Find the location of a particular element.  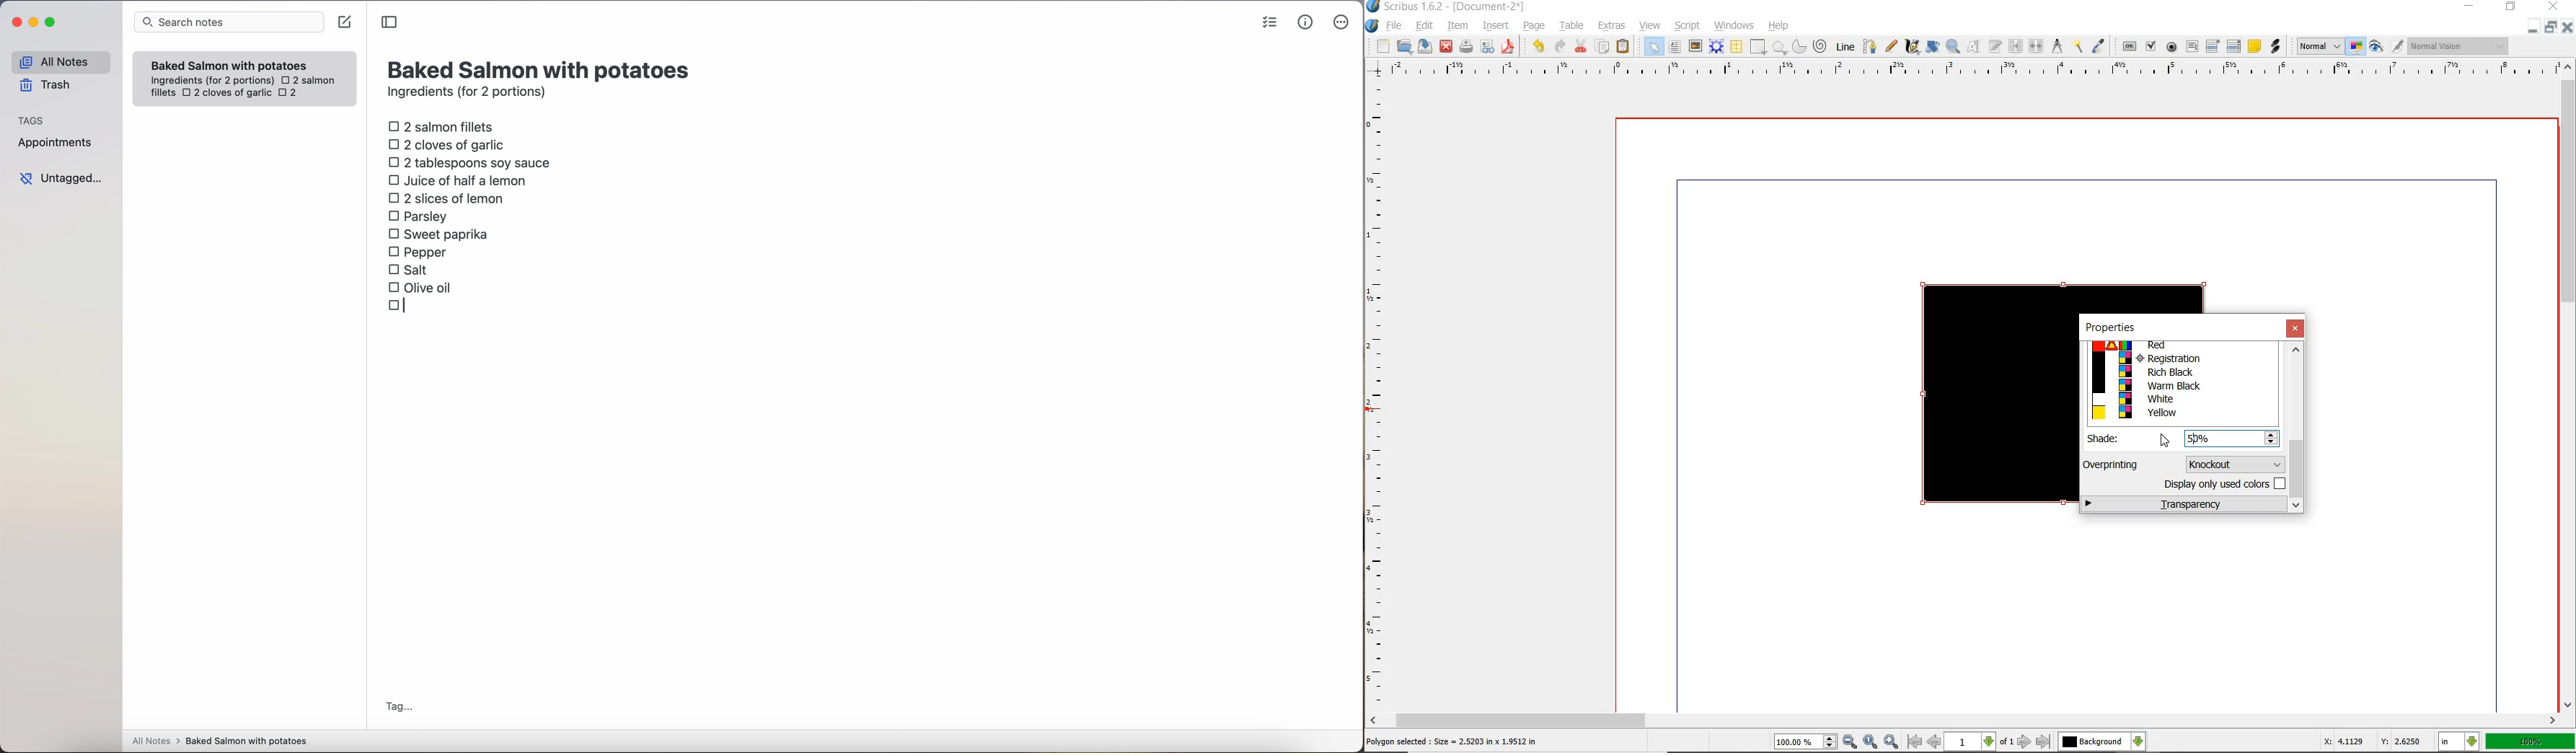

table is located at coordinates (1572, 27).